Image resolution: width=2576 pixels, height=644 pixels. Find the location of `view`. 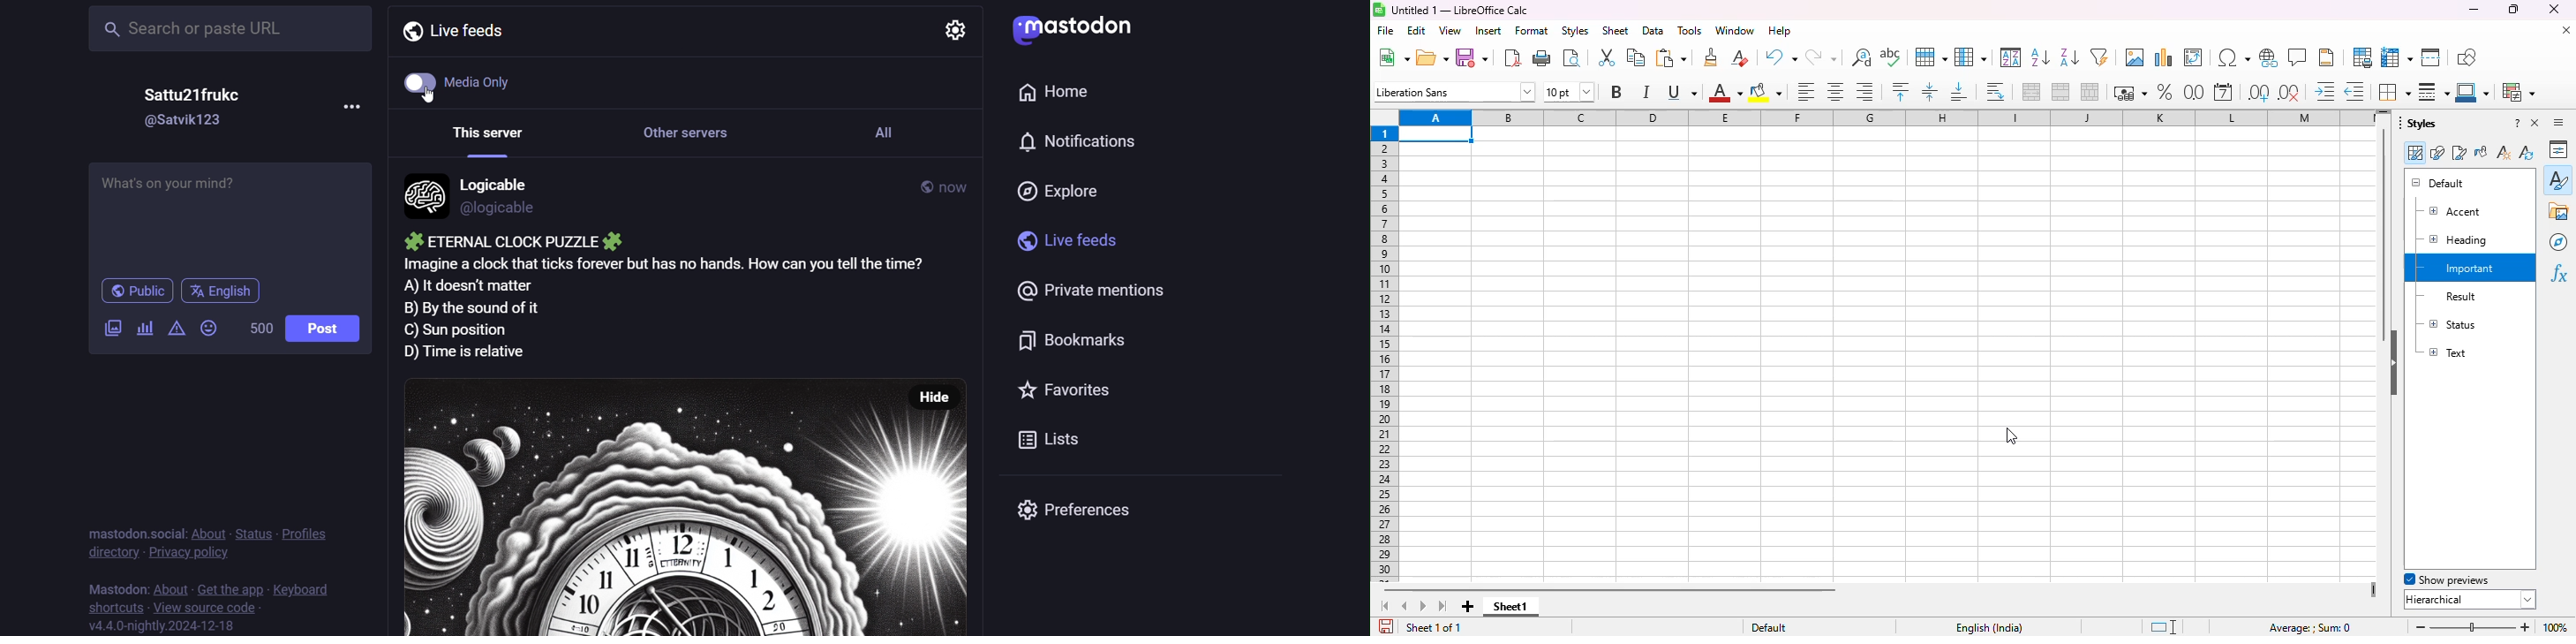

view is located at coordinates (1450, 31).